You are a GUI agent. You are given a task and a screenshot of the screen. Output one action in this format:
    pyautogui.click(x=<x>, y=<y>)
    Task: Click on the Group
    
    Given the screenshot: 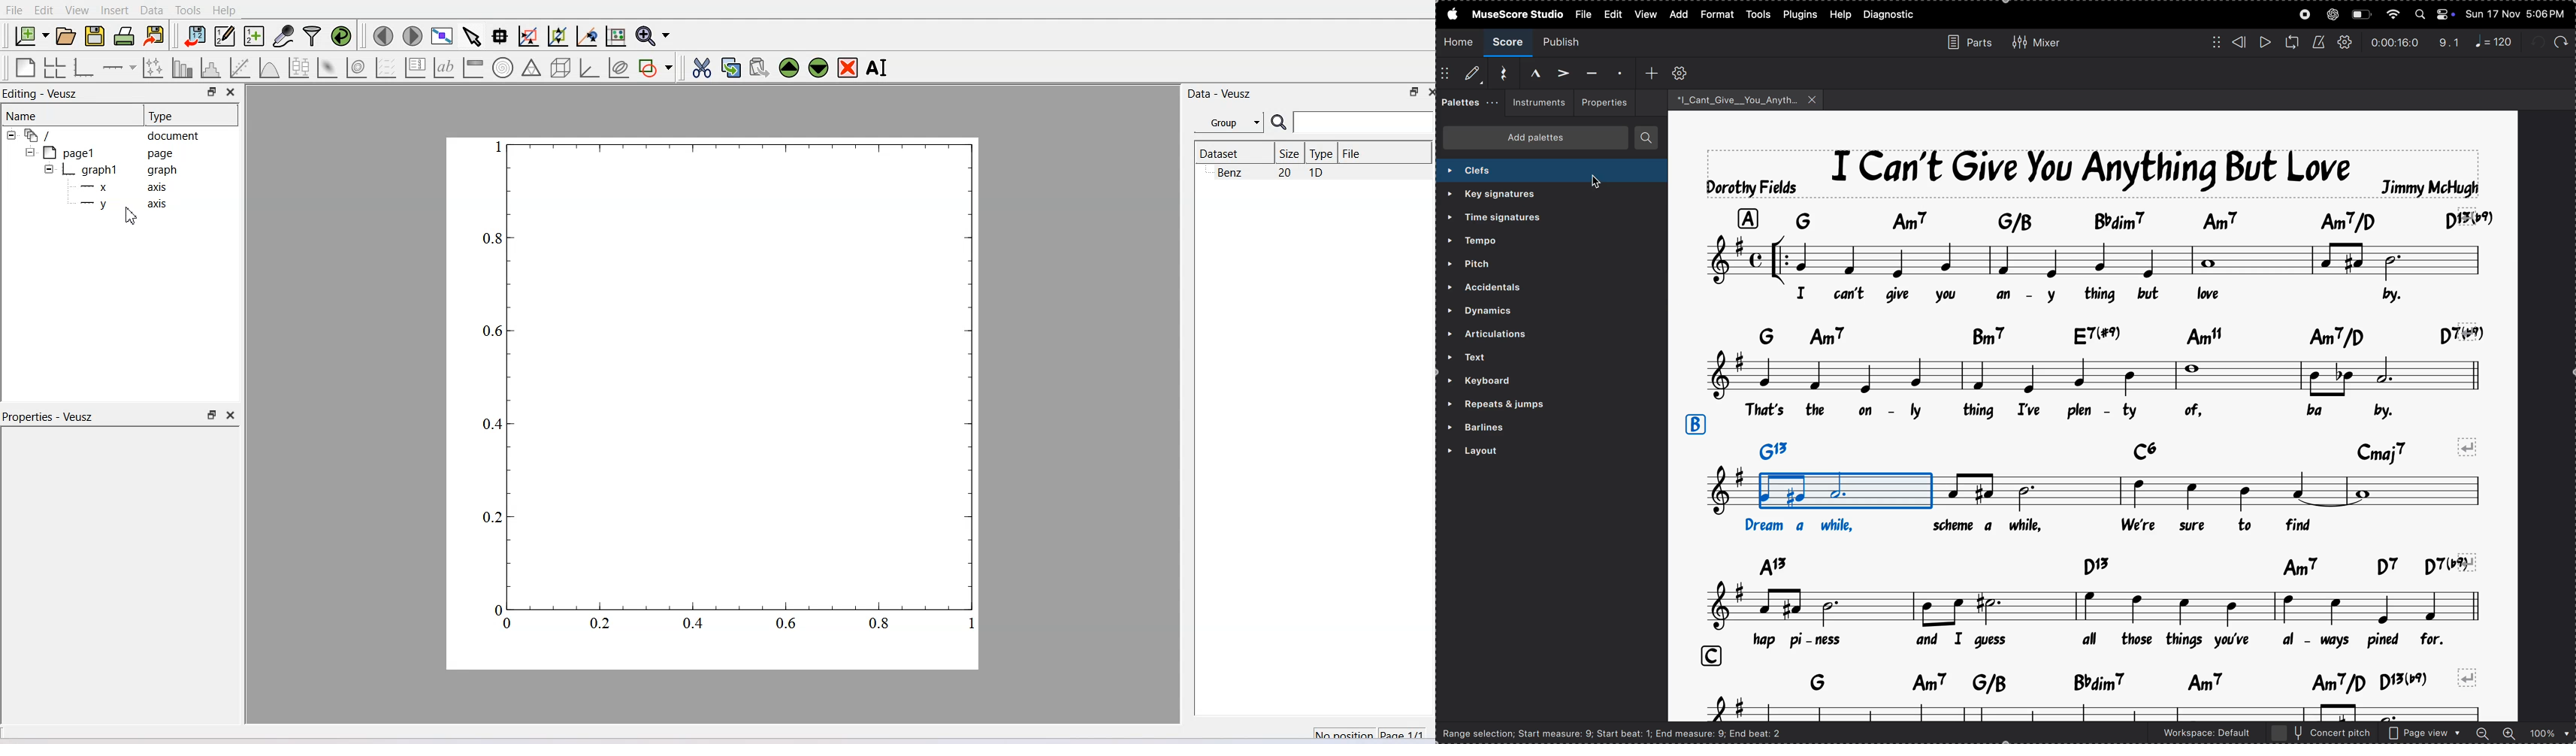 What is the action you would take?
    pyautogui.click(x=1229, y=121)
    